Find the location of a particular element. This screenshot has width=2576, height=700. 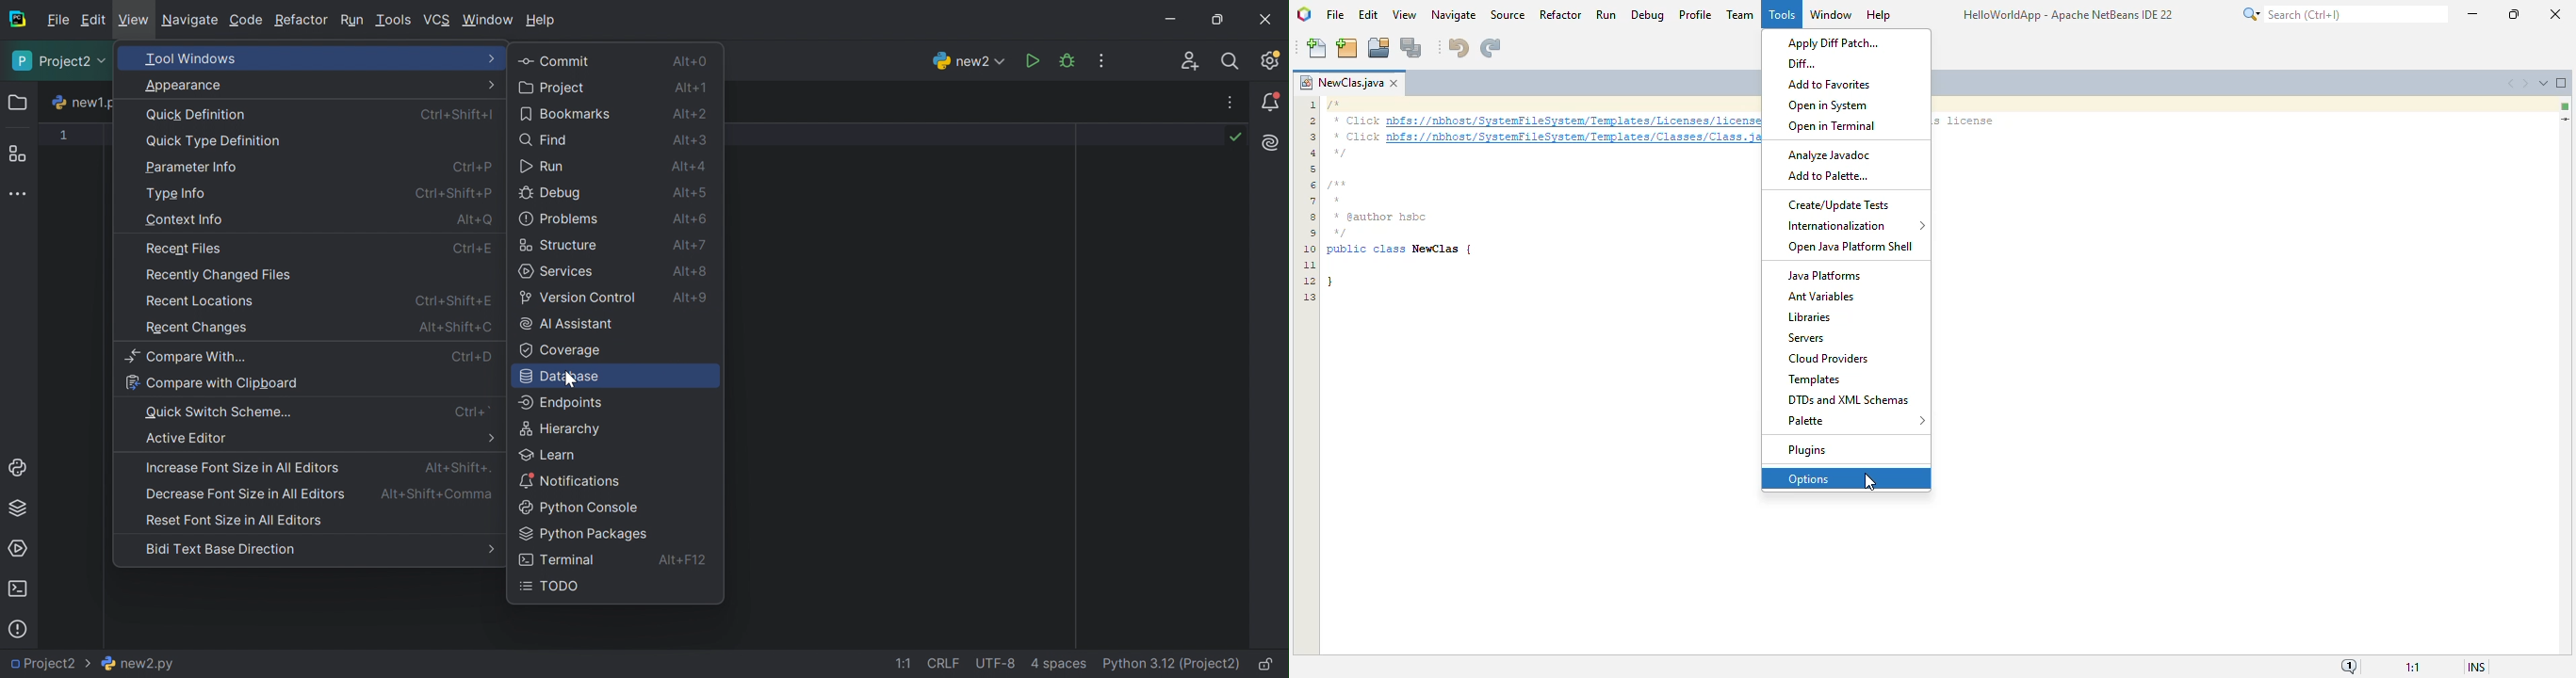

Restore down is located at coordinates (1218, 21).